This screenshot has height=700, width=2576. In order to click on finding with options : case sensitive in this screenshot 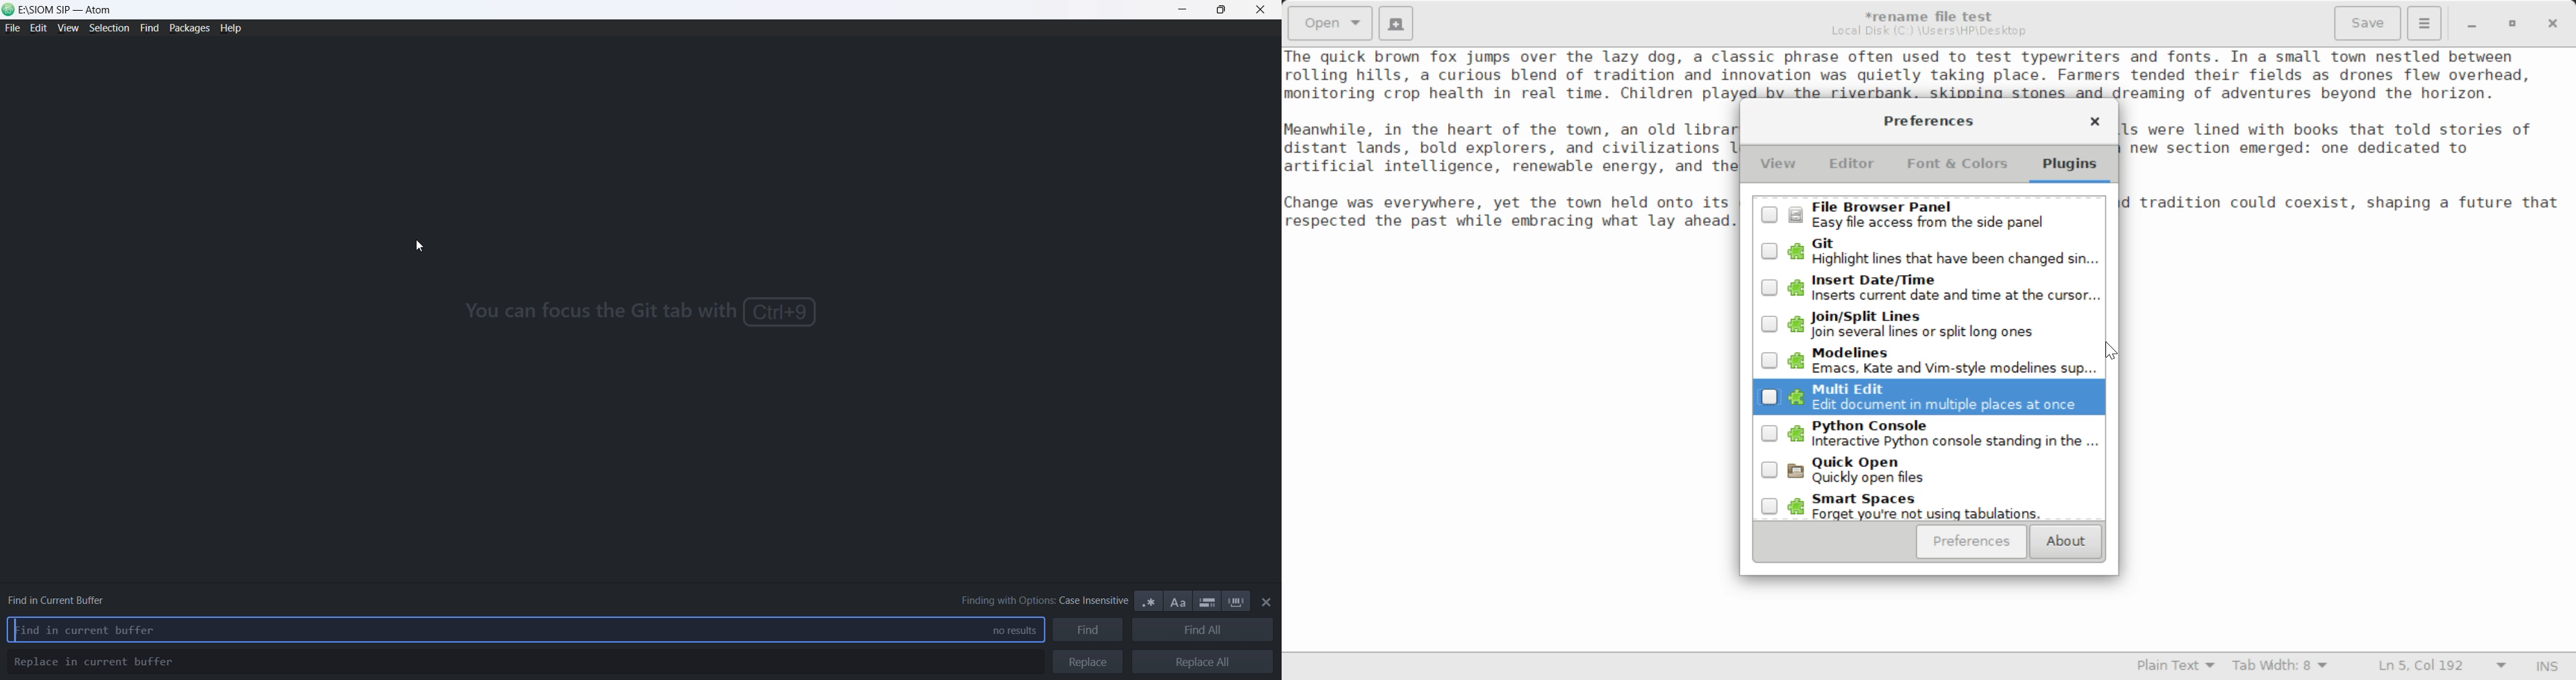, I will do `click(1036, 601)`.